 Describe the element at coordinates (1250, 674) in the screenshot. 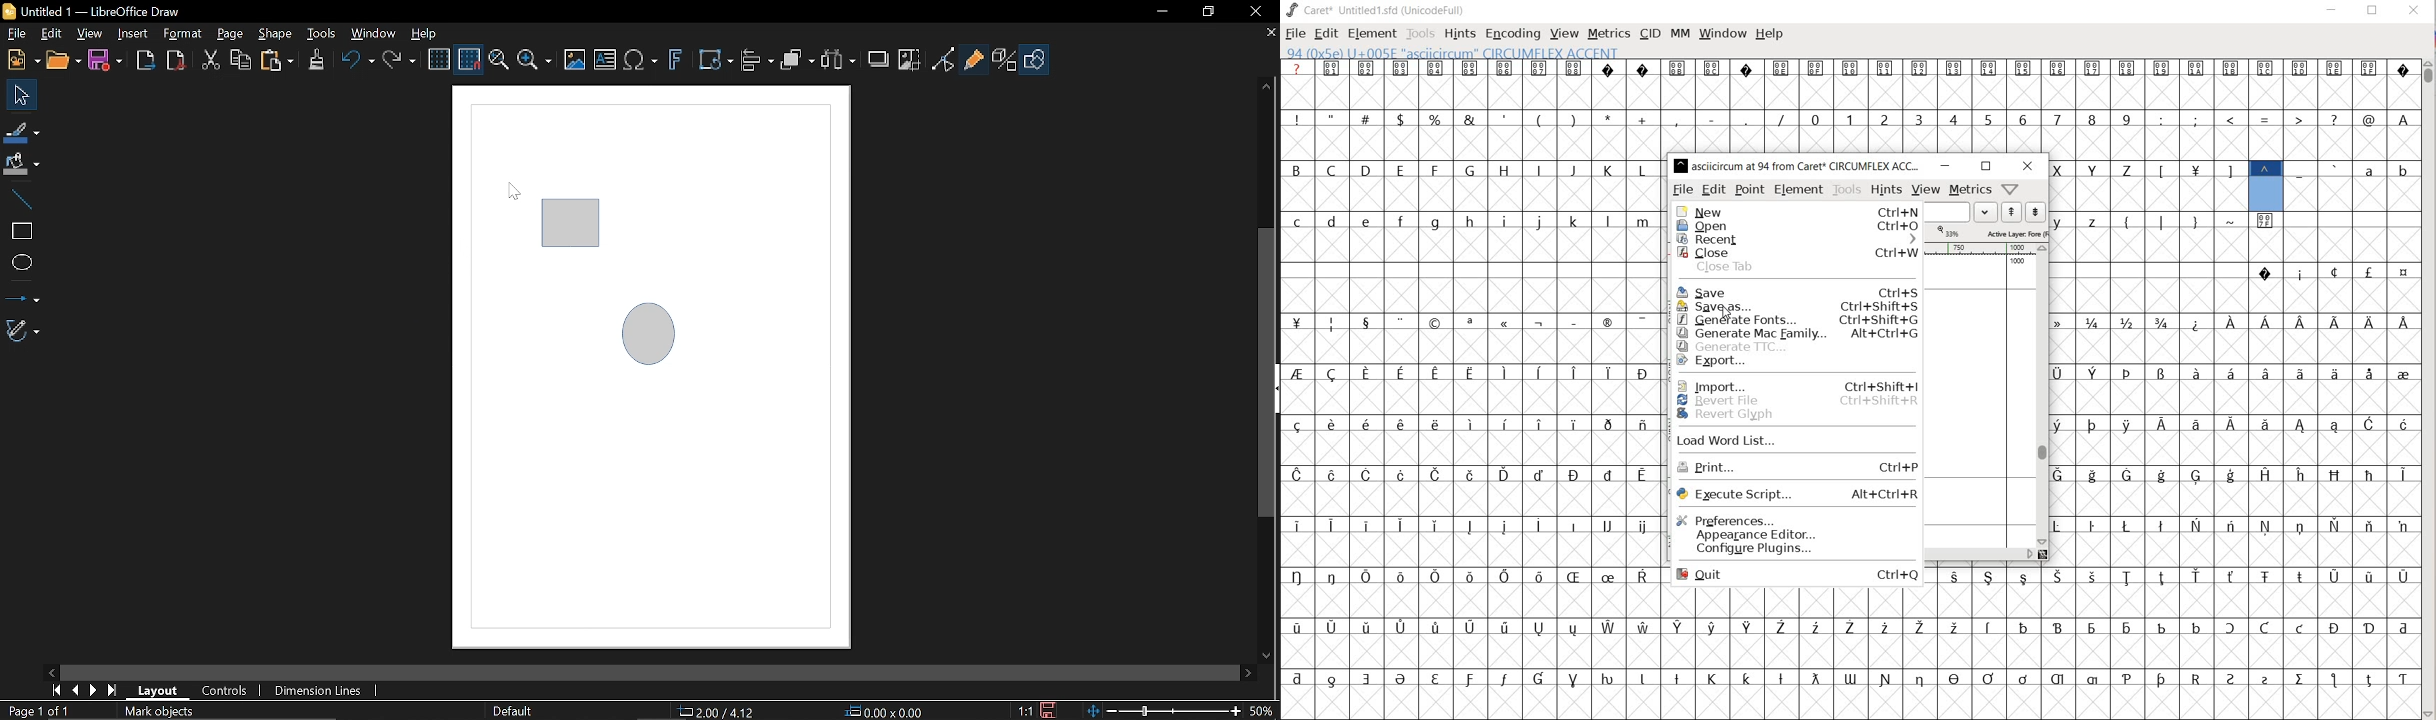

I see `Move right` at that location.